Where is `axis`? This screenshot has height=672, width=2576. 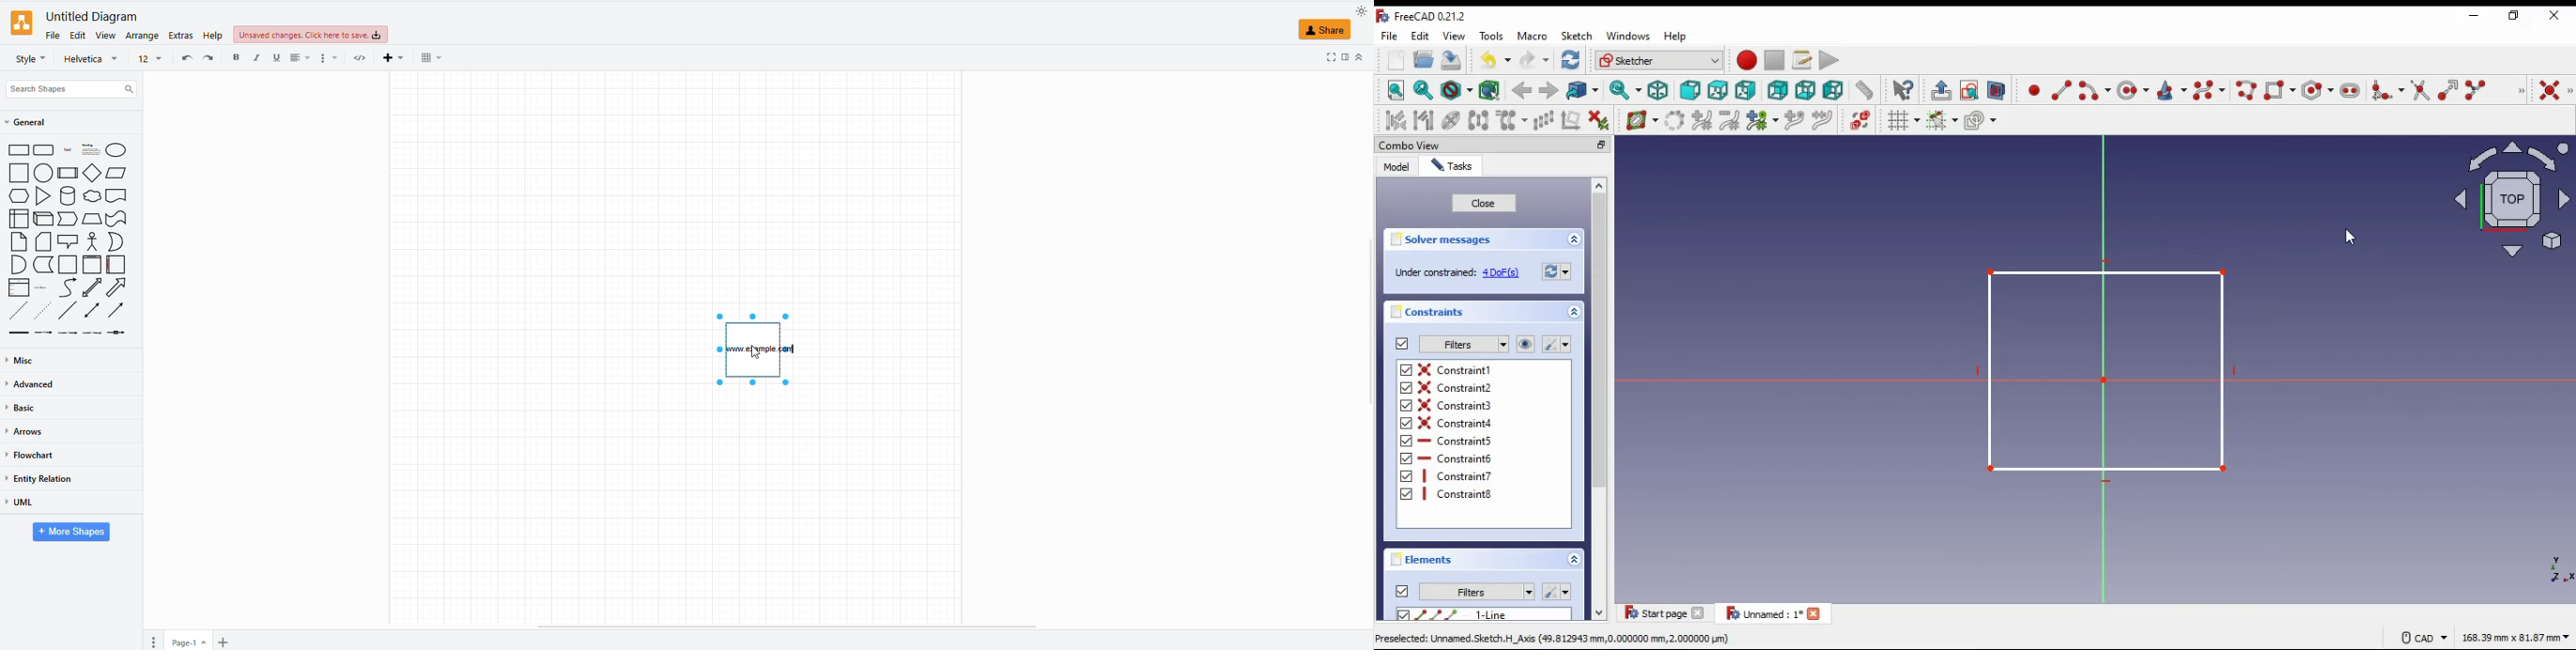 axis is located at coordinates (2551, 566).